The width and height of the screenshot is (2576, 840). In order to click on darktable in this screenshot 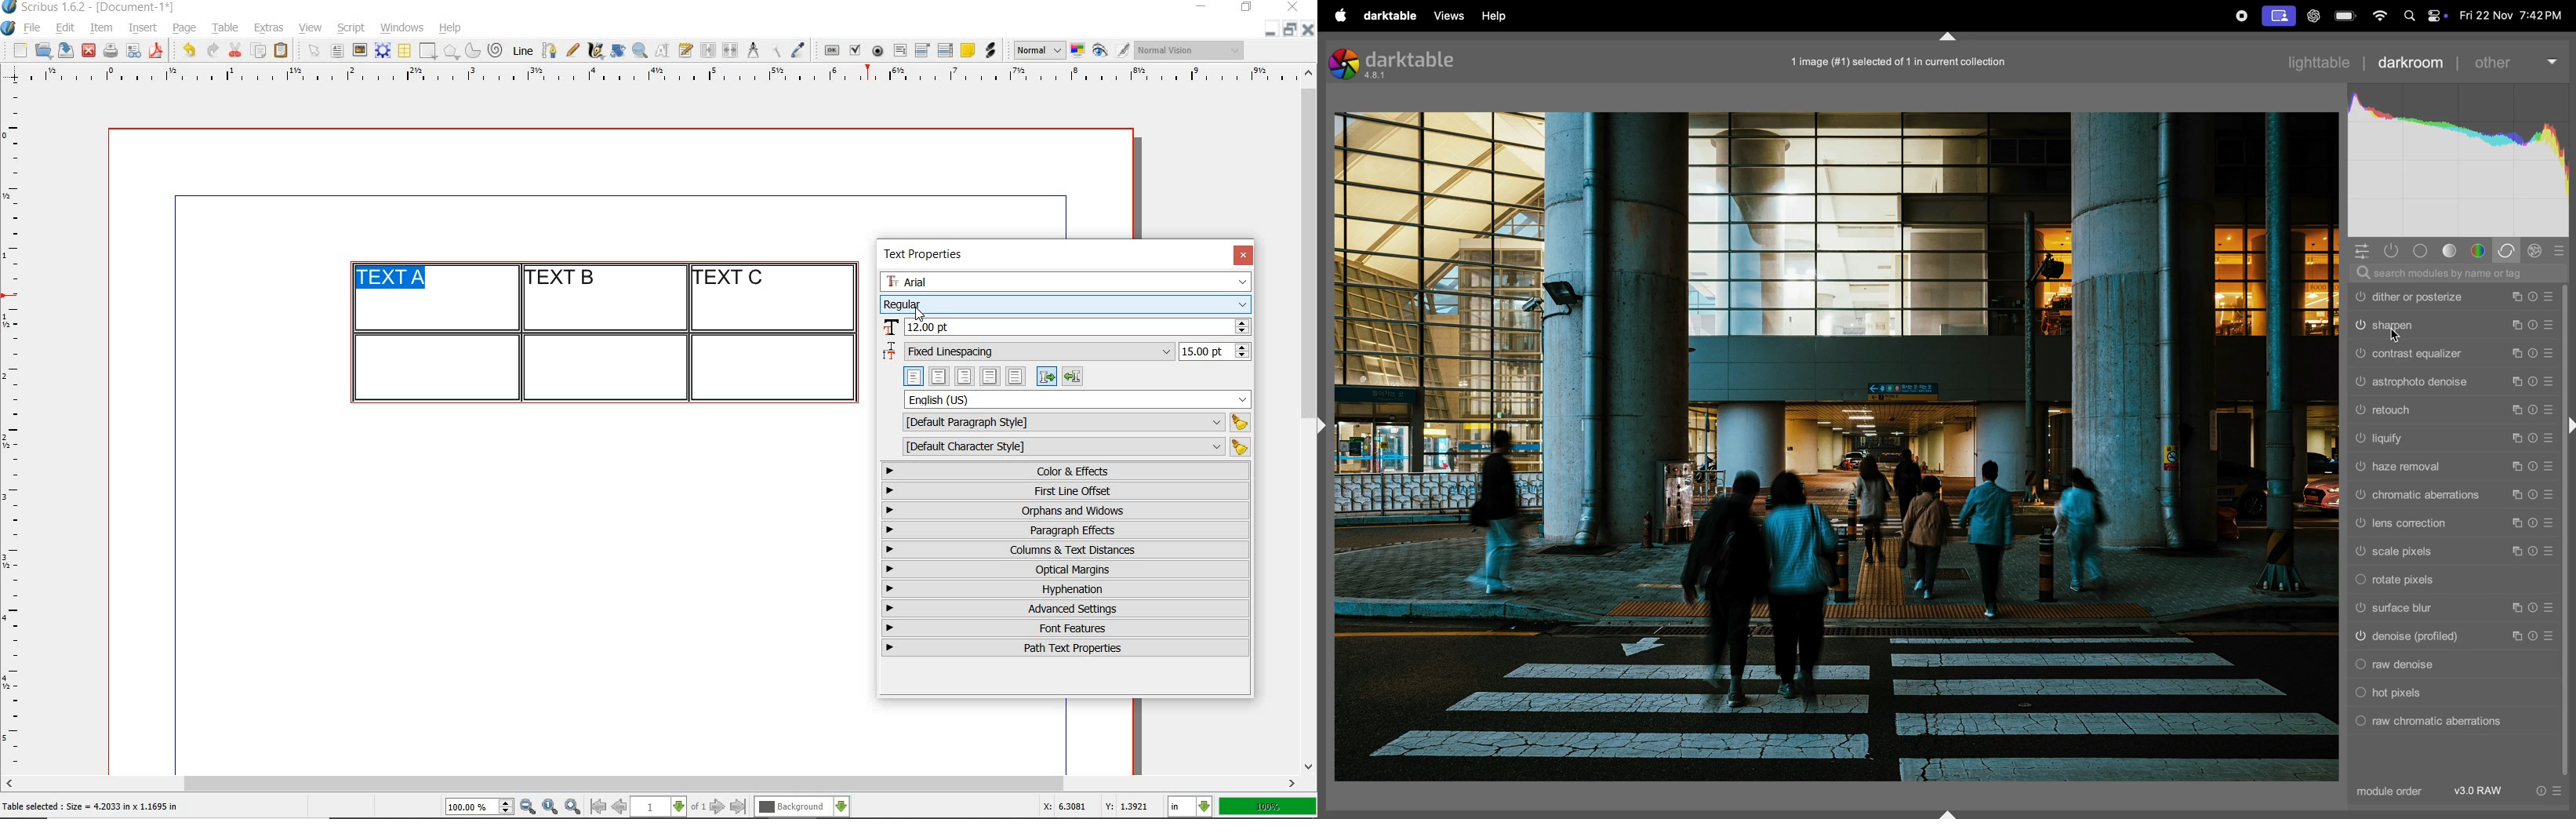, I will do `click(1398, 63)`.